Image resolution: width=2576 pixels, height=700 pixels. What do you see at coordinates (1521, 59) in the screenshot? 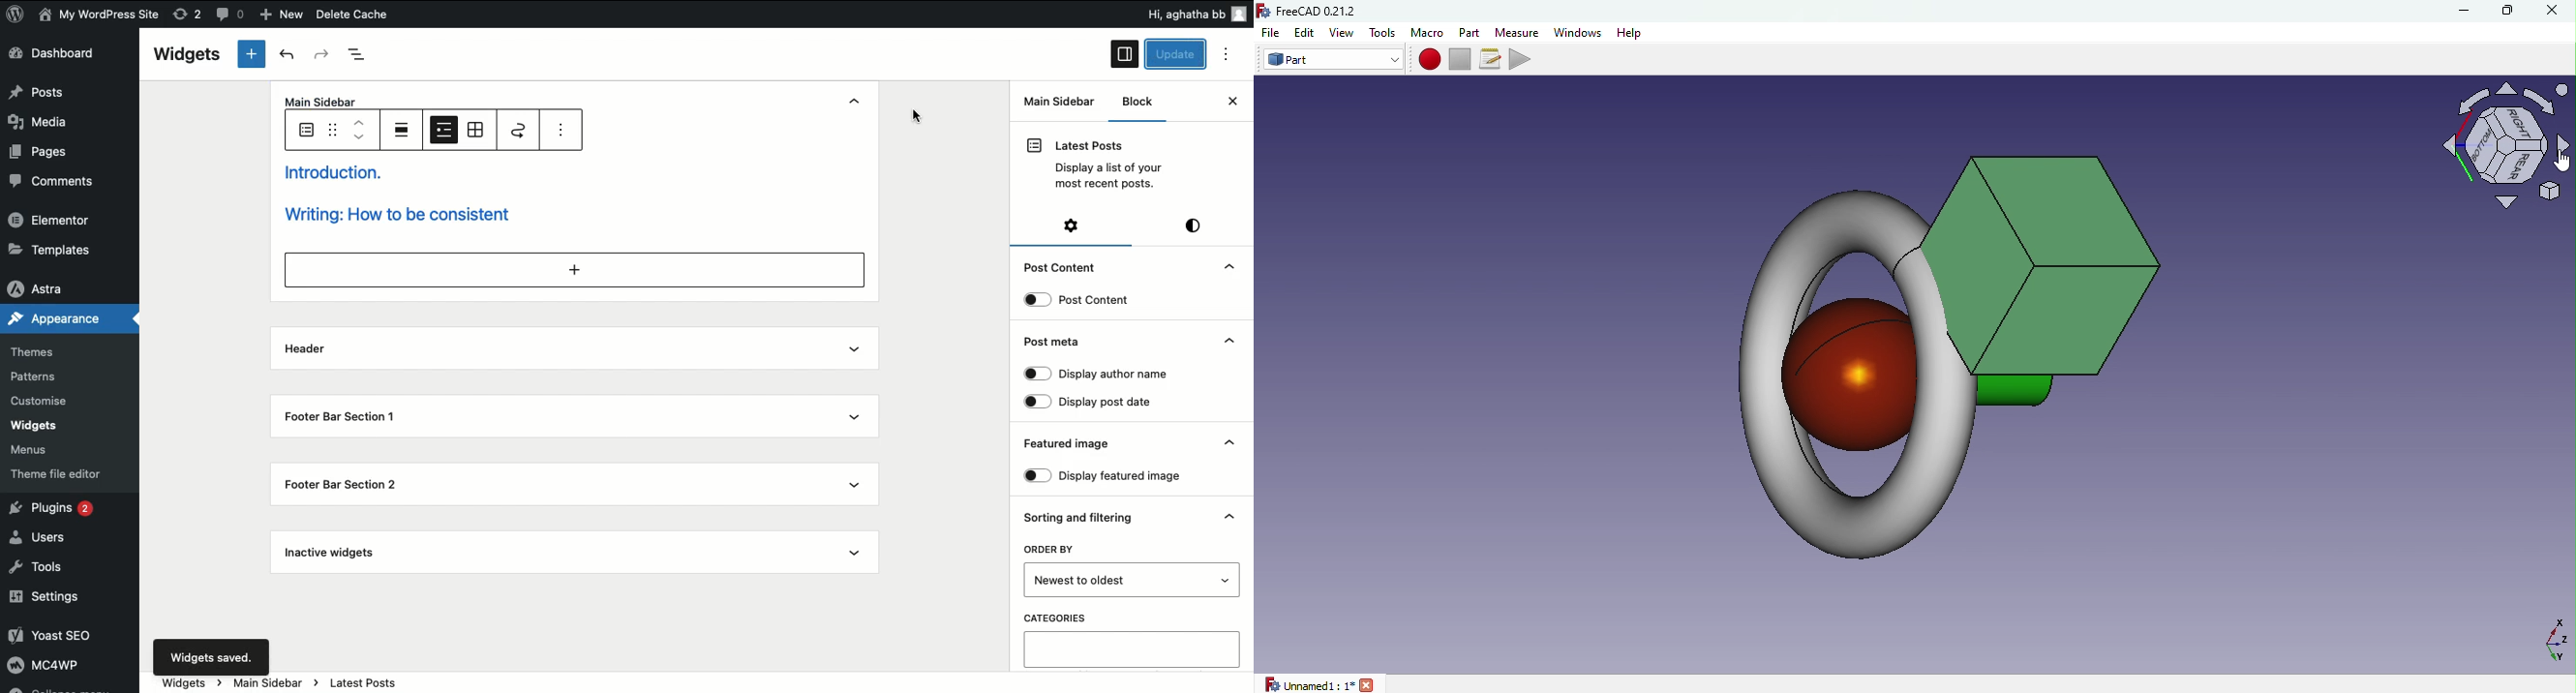
I see `Execute macro` at bounding box center [1521, 59].